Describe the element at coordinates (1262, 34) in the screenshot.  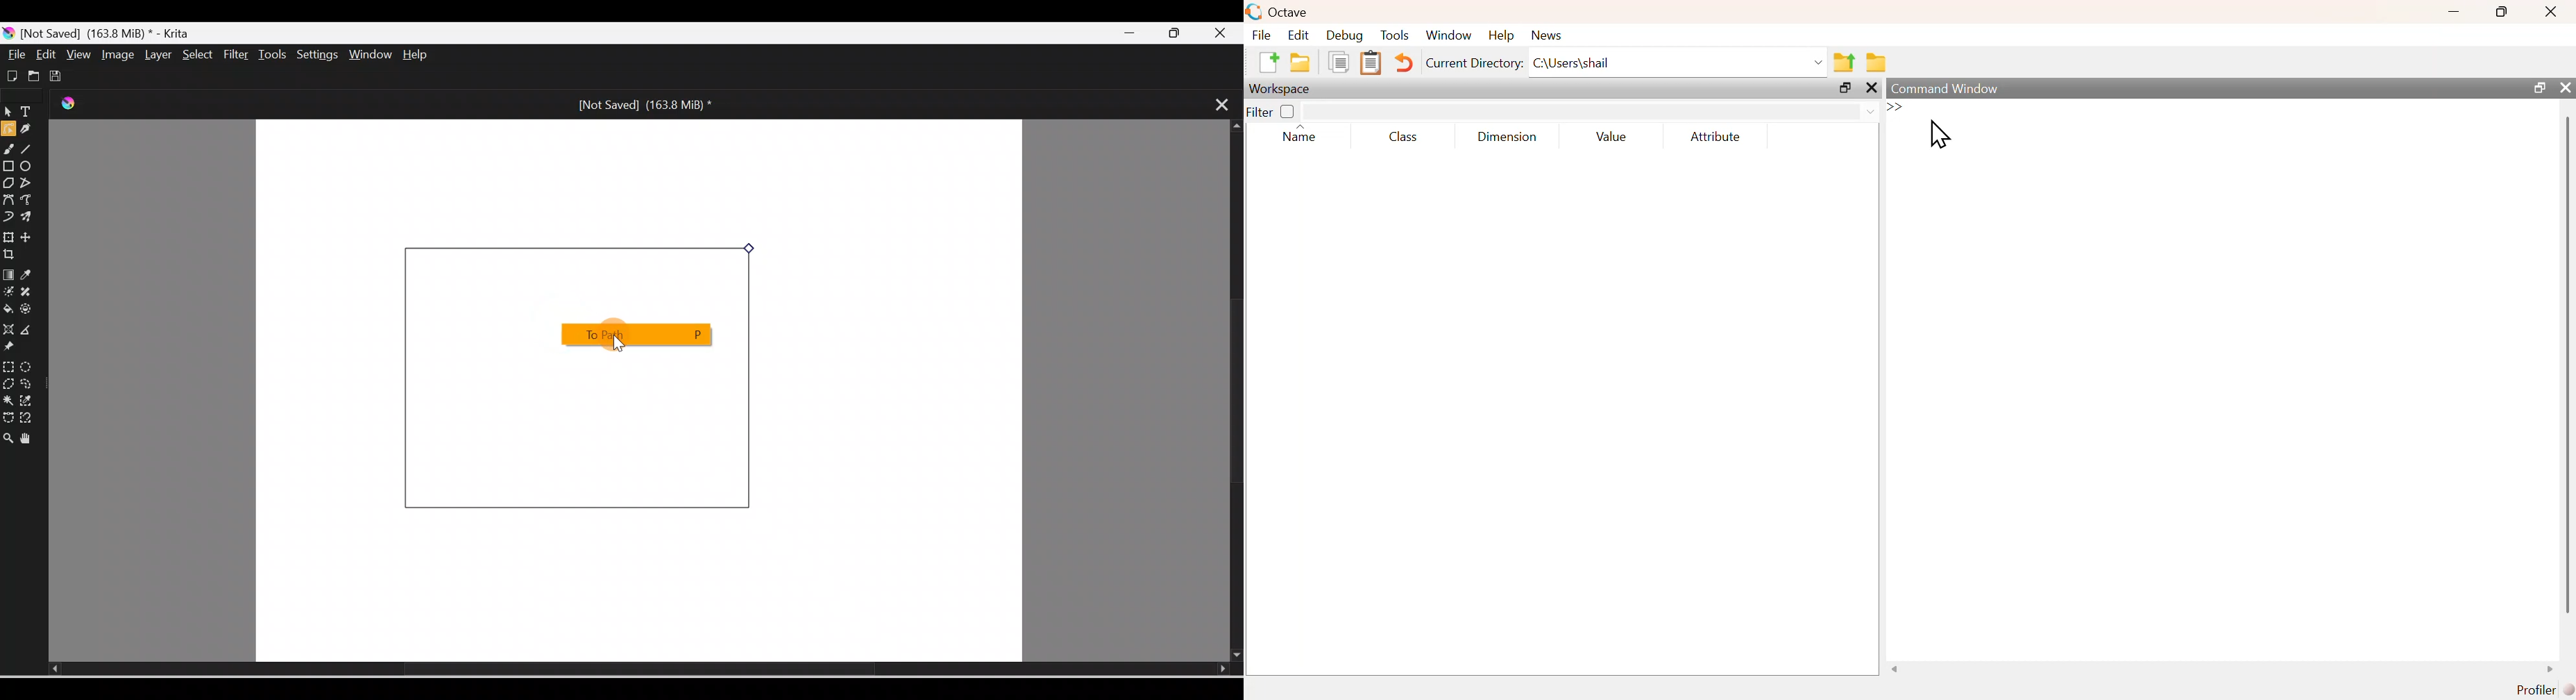
I see `File` at that location.